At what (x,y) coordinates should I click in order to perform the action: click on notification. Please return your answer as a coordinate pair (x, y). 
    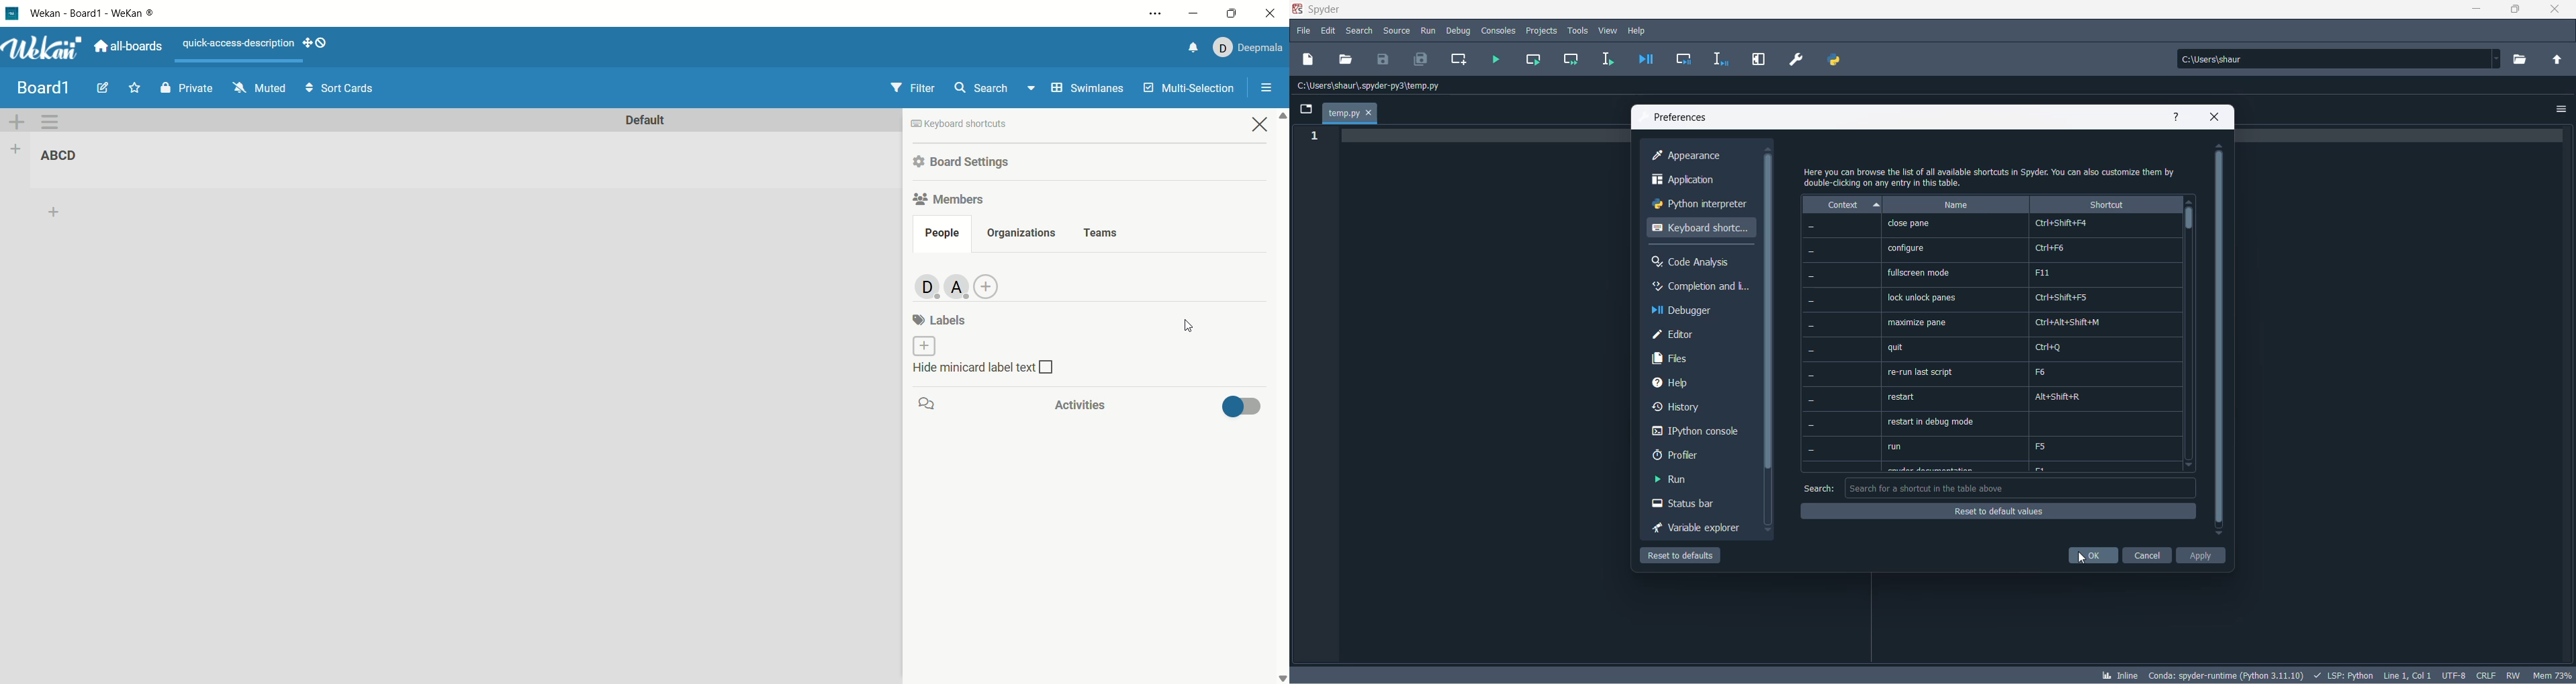
    Looking at the image, I should click on (1195, 48).